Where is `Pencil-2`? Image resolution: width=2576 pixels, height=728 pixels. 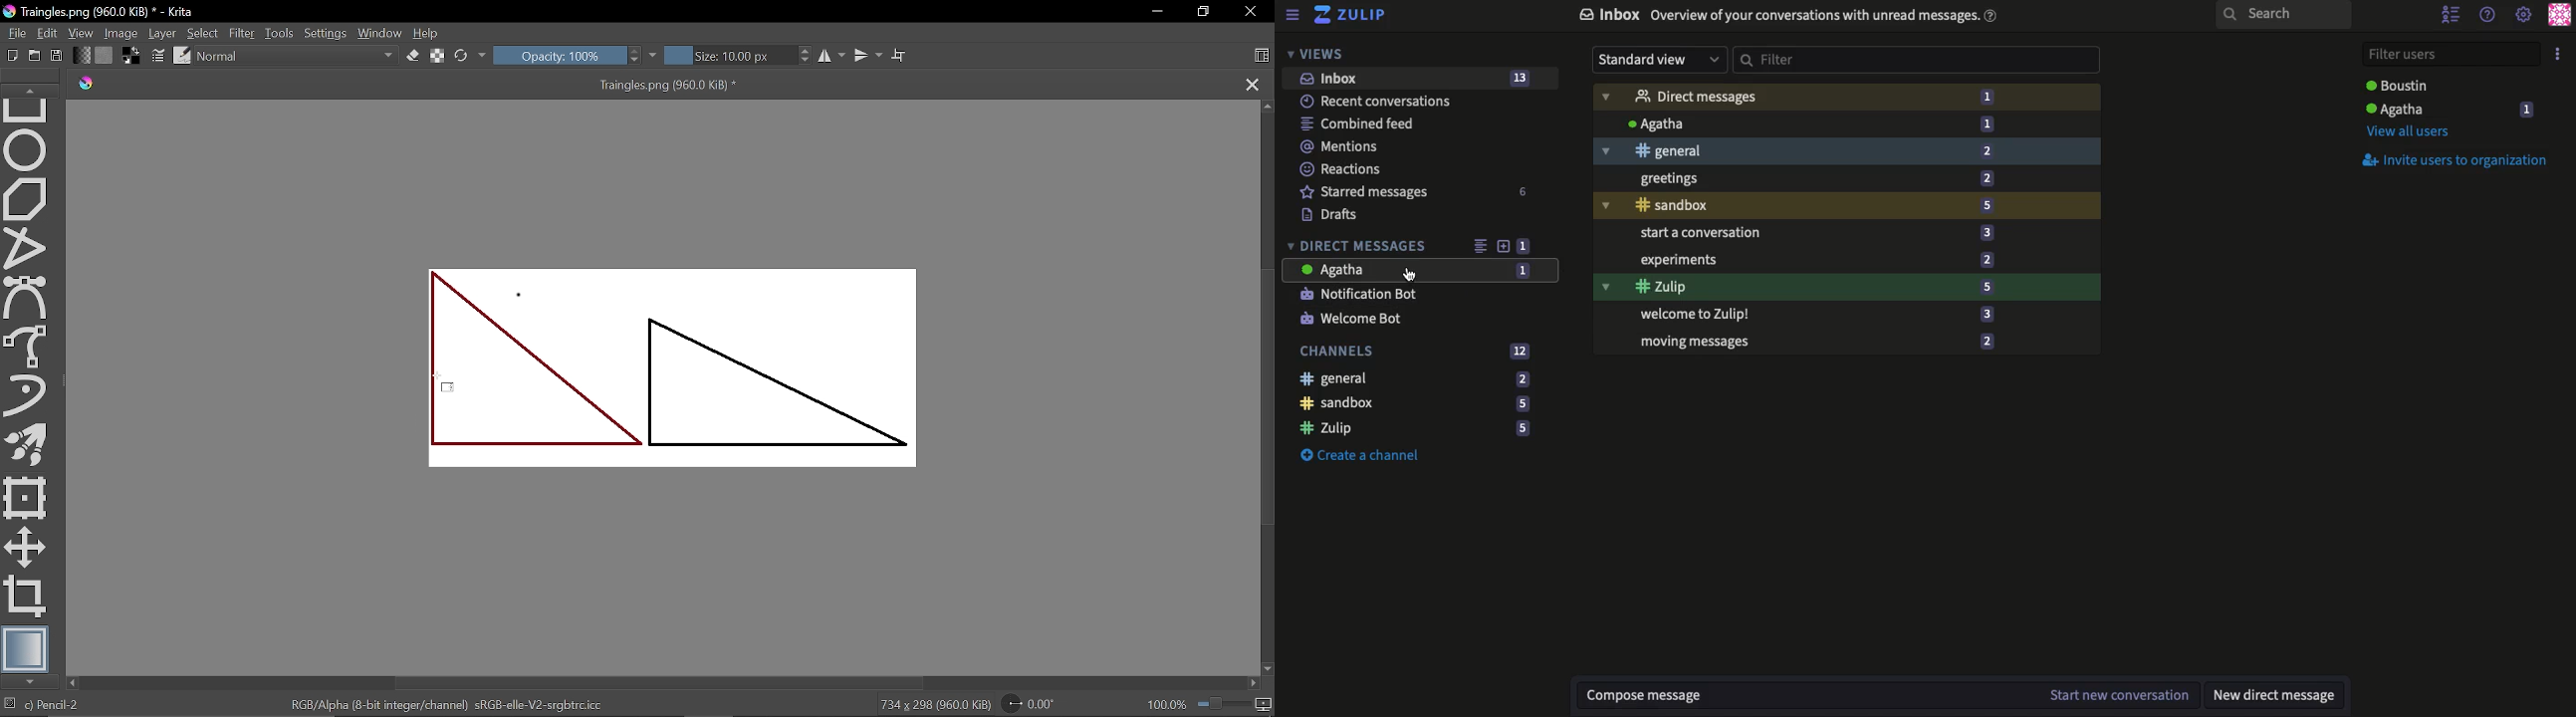
Pencil-2 is located at coordinates (74, 705).